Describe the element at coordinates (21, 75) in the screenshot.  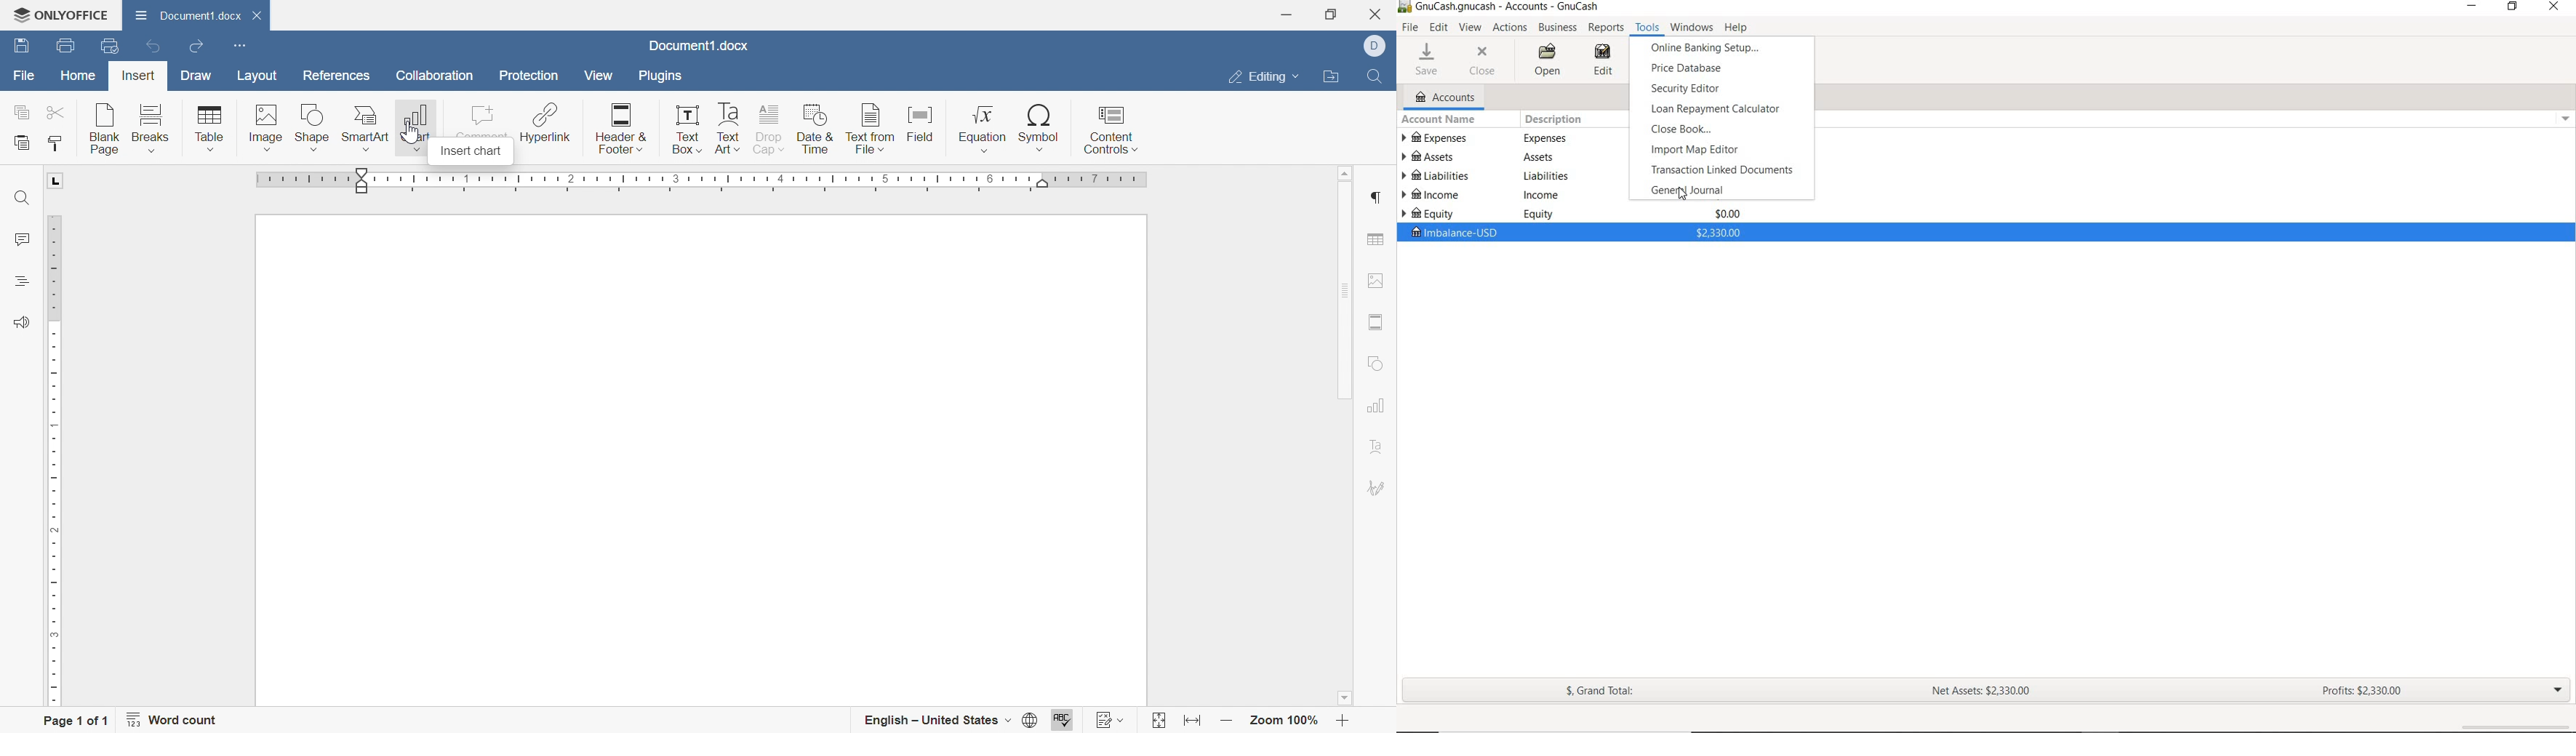
I see `File` at that location.